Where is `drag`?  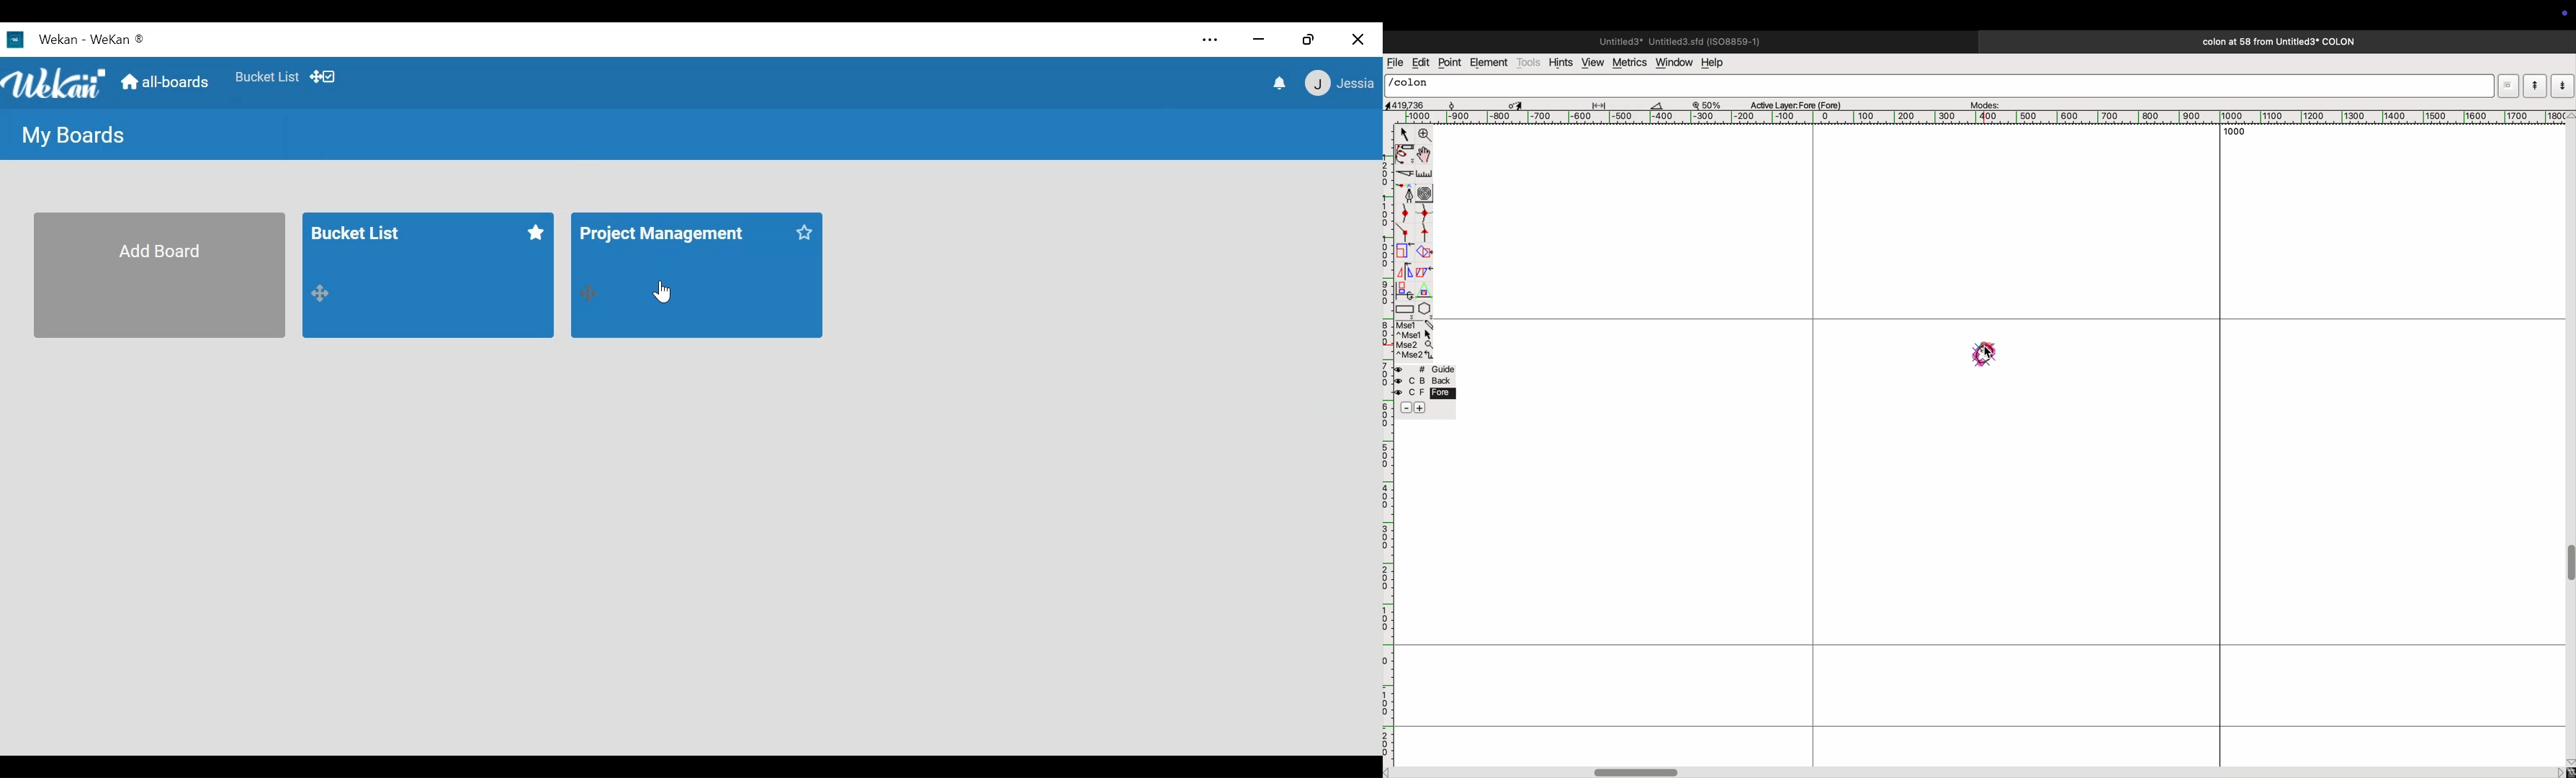 drag is located at coordinates (327, 295).